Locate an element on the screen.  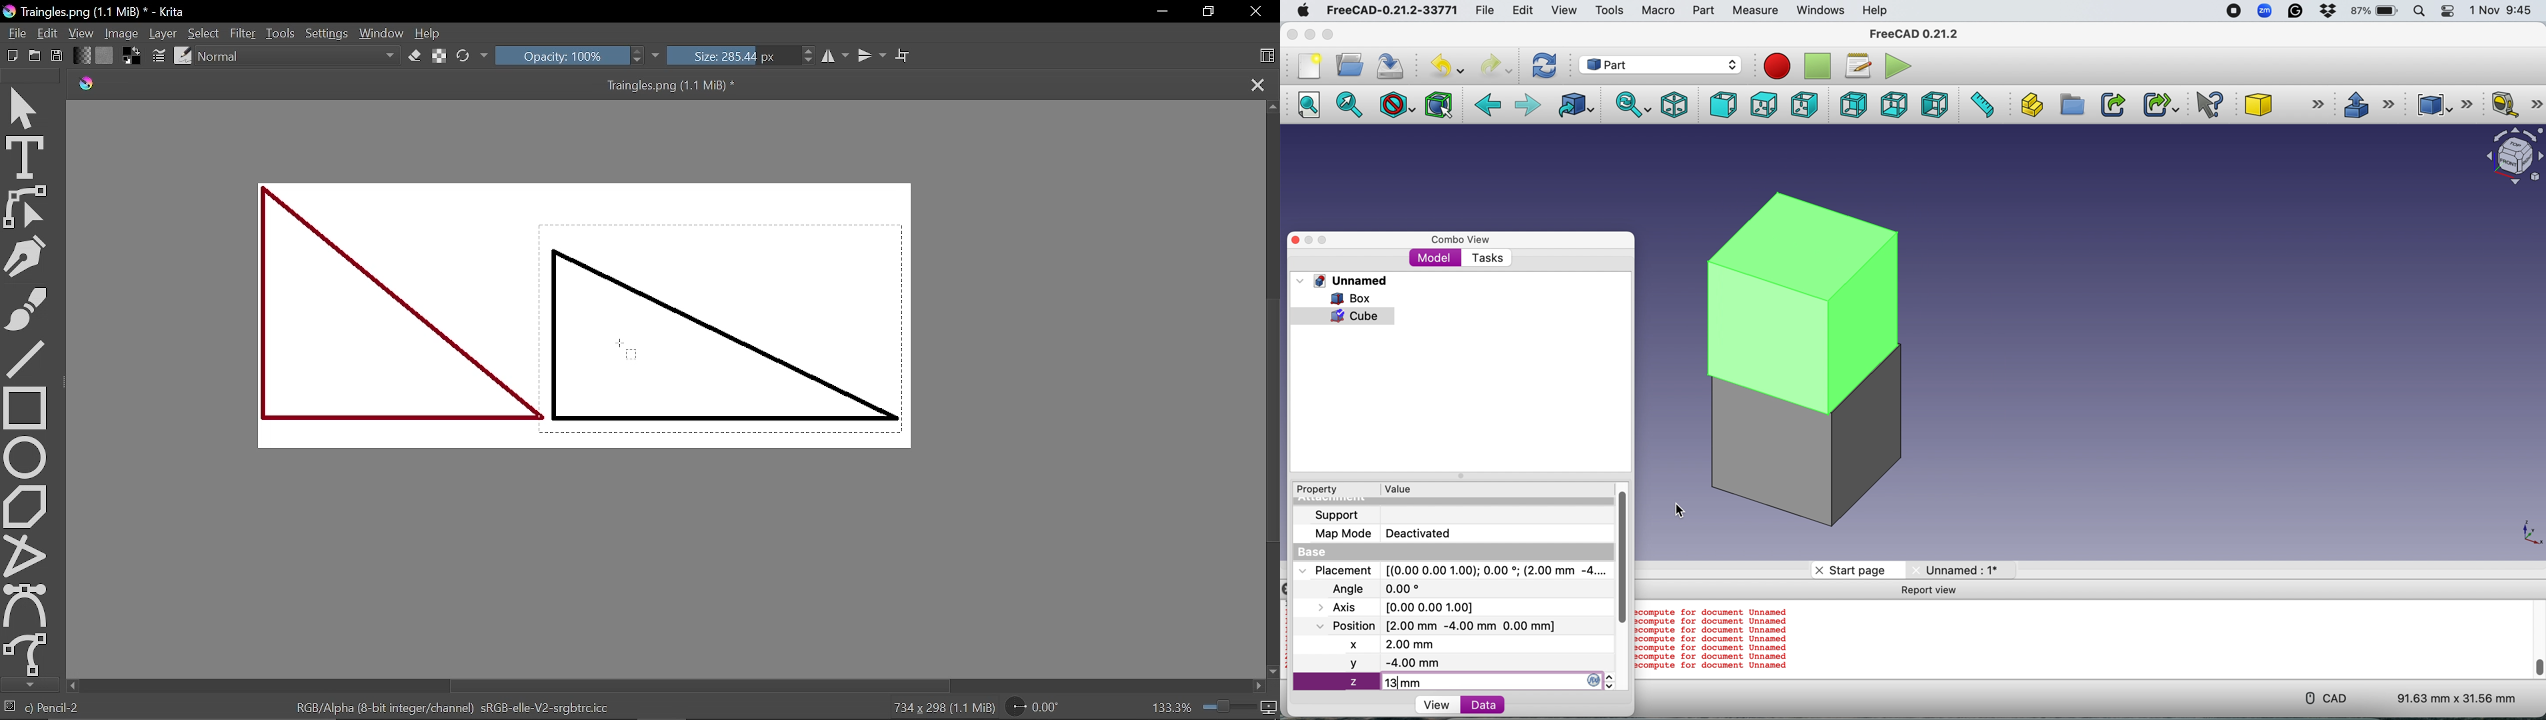
Redo is located at coordinates (1495, 66).